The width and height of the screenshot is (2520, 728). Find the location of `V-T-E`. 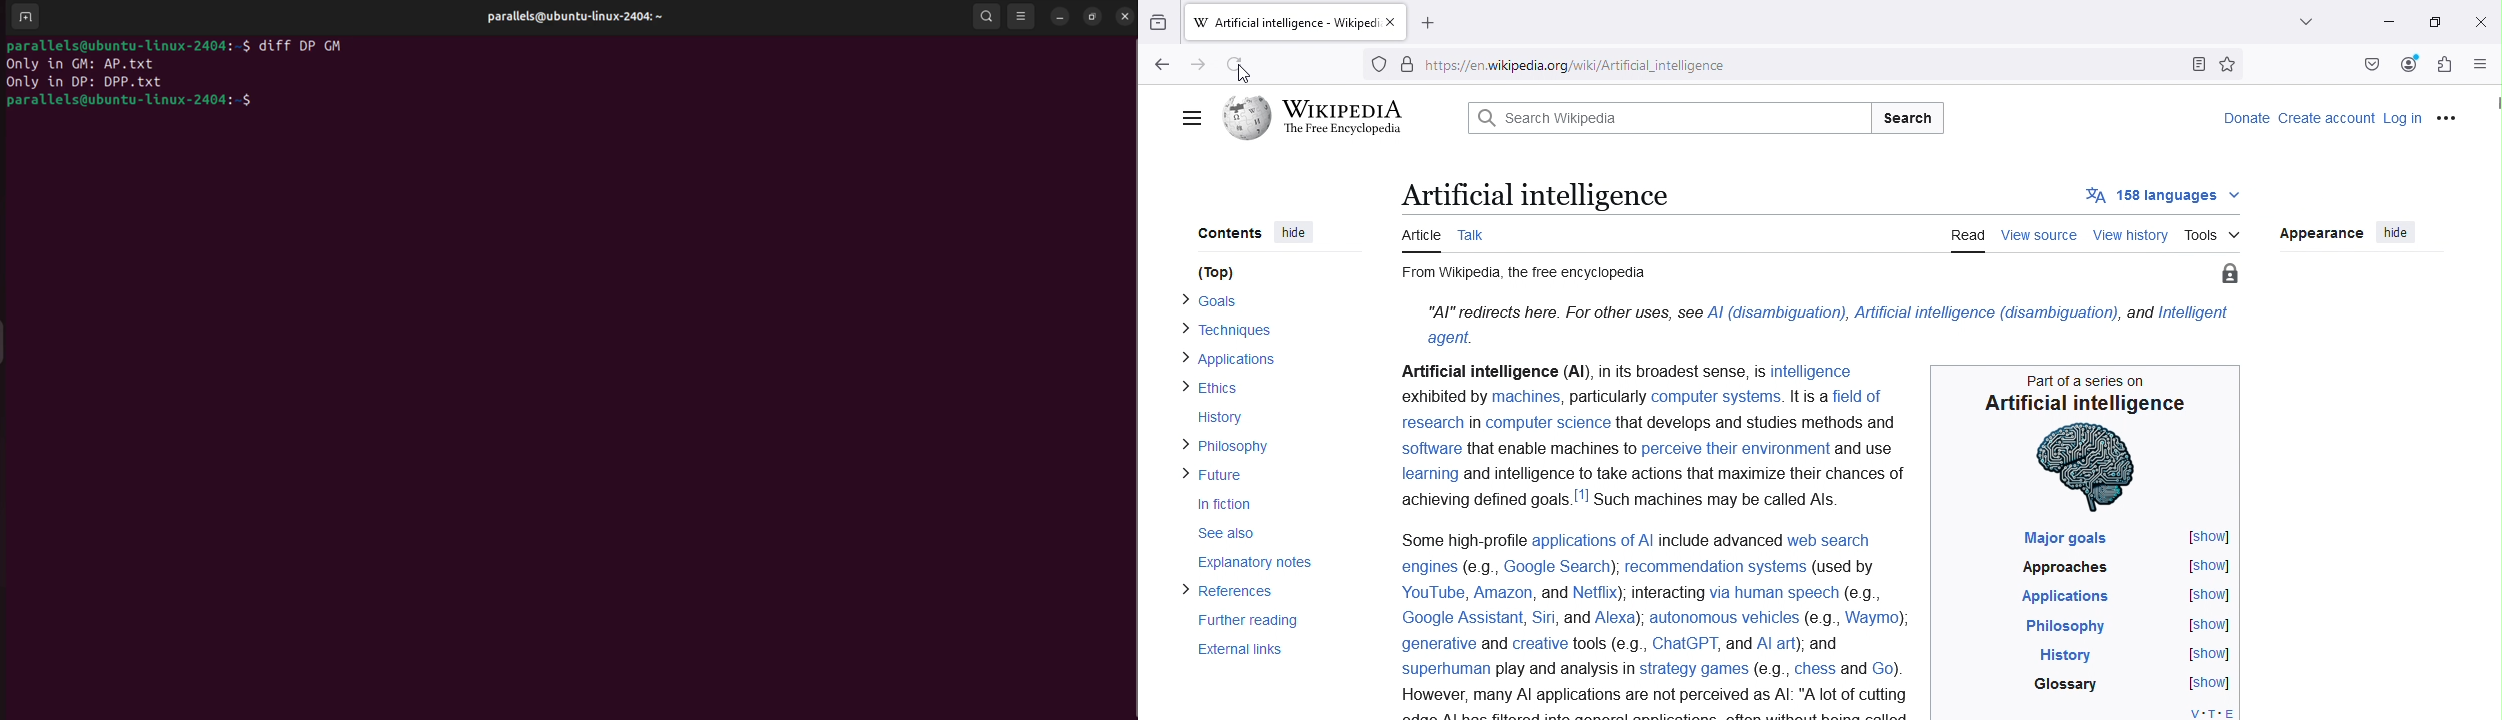

V-T-E is located at coordinates (2216, 710).